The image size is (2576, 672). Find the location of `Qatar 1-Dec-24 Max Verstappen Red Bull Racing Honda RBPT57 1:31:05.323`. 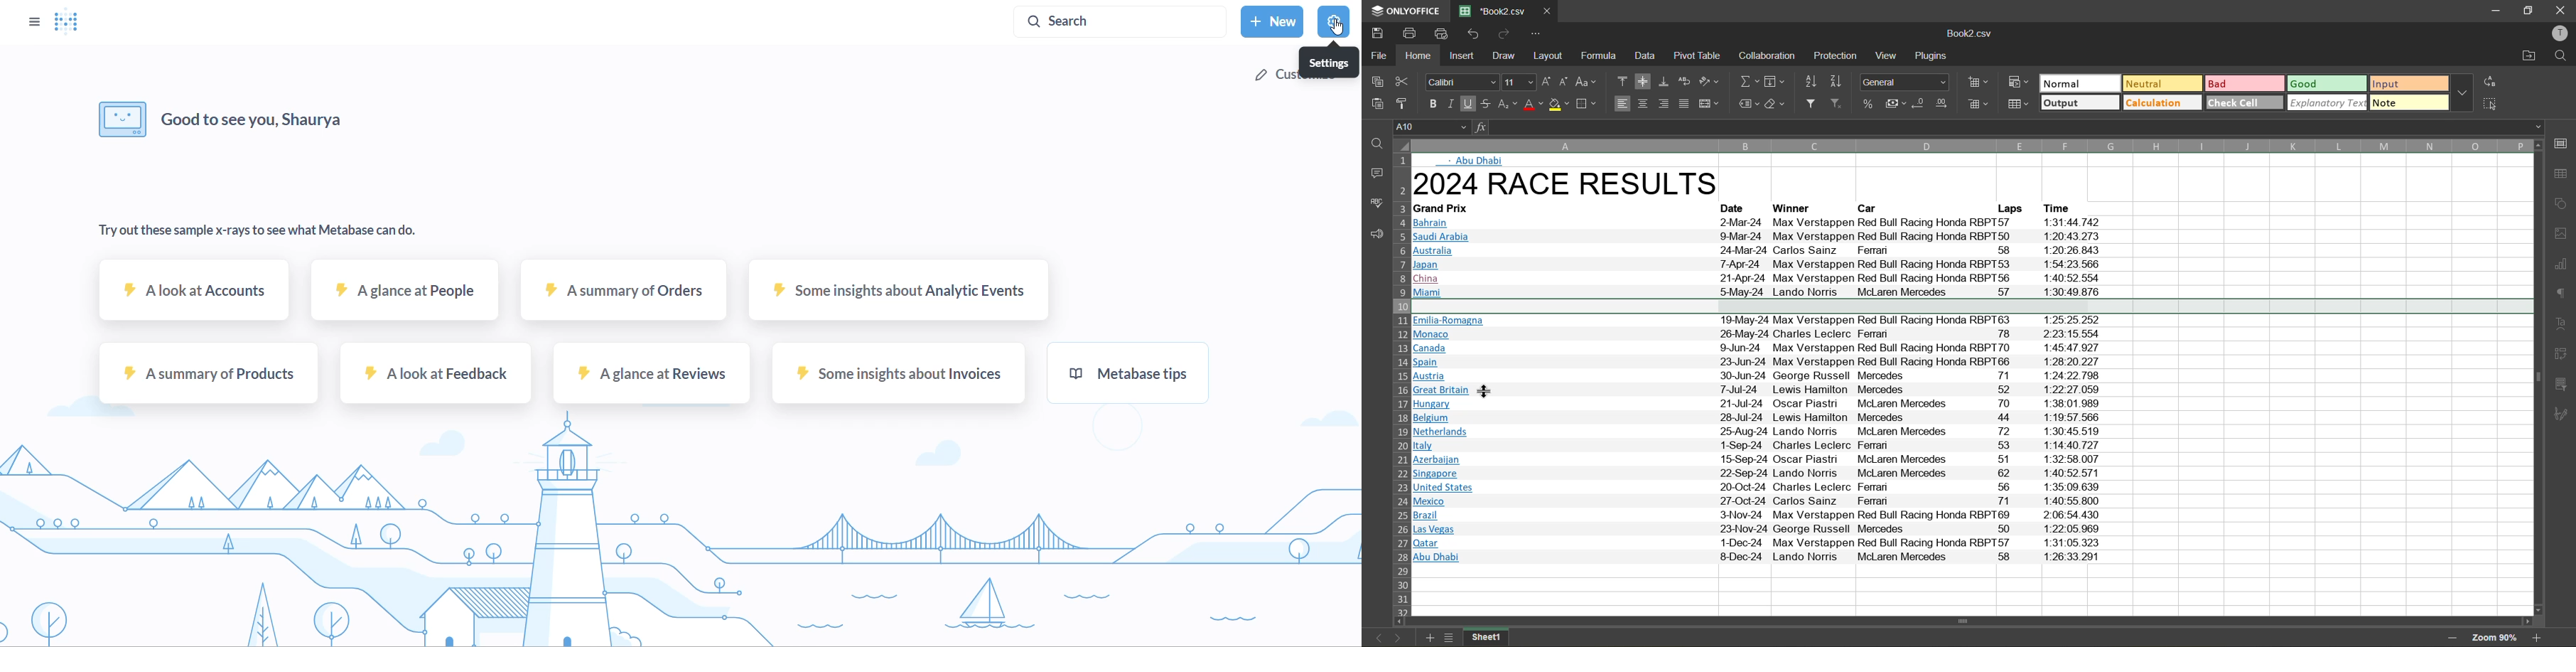

Qatar 1-Dec-24 Max Verstappen Red Bull Racing Honda RBPT57 1:31:05.323 is located at coordinates (1756, 543).